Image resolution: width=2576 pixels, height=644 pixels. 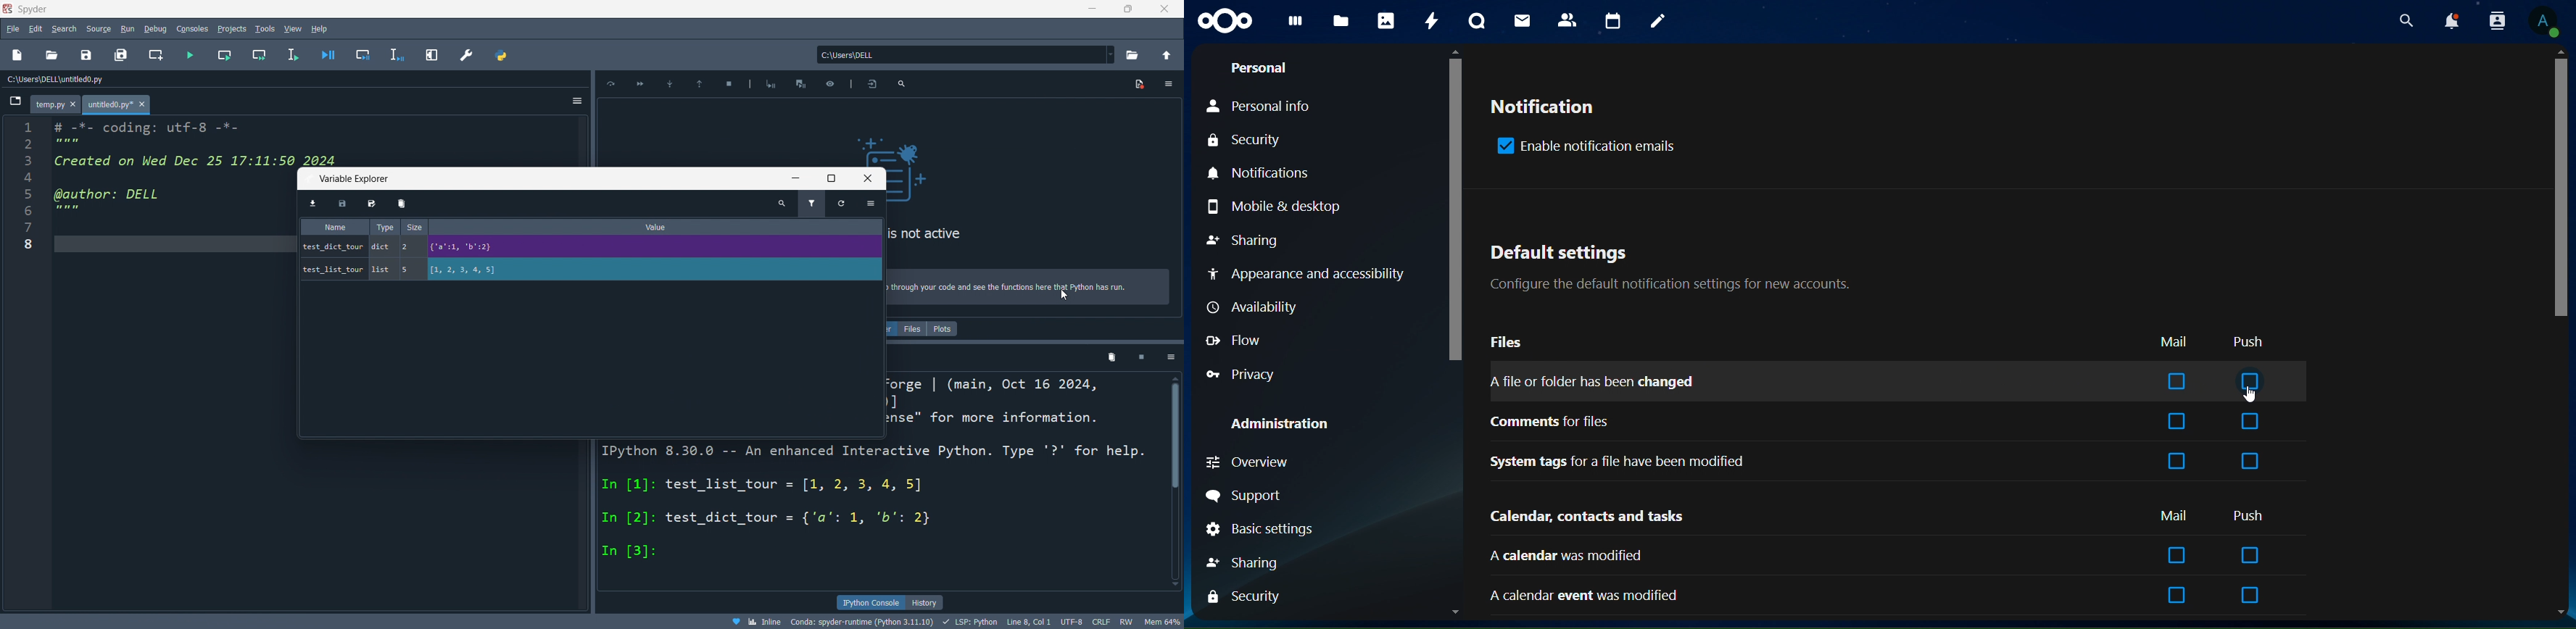 I want to click on source, so click(x=98, y=28).